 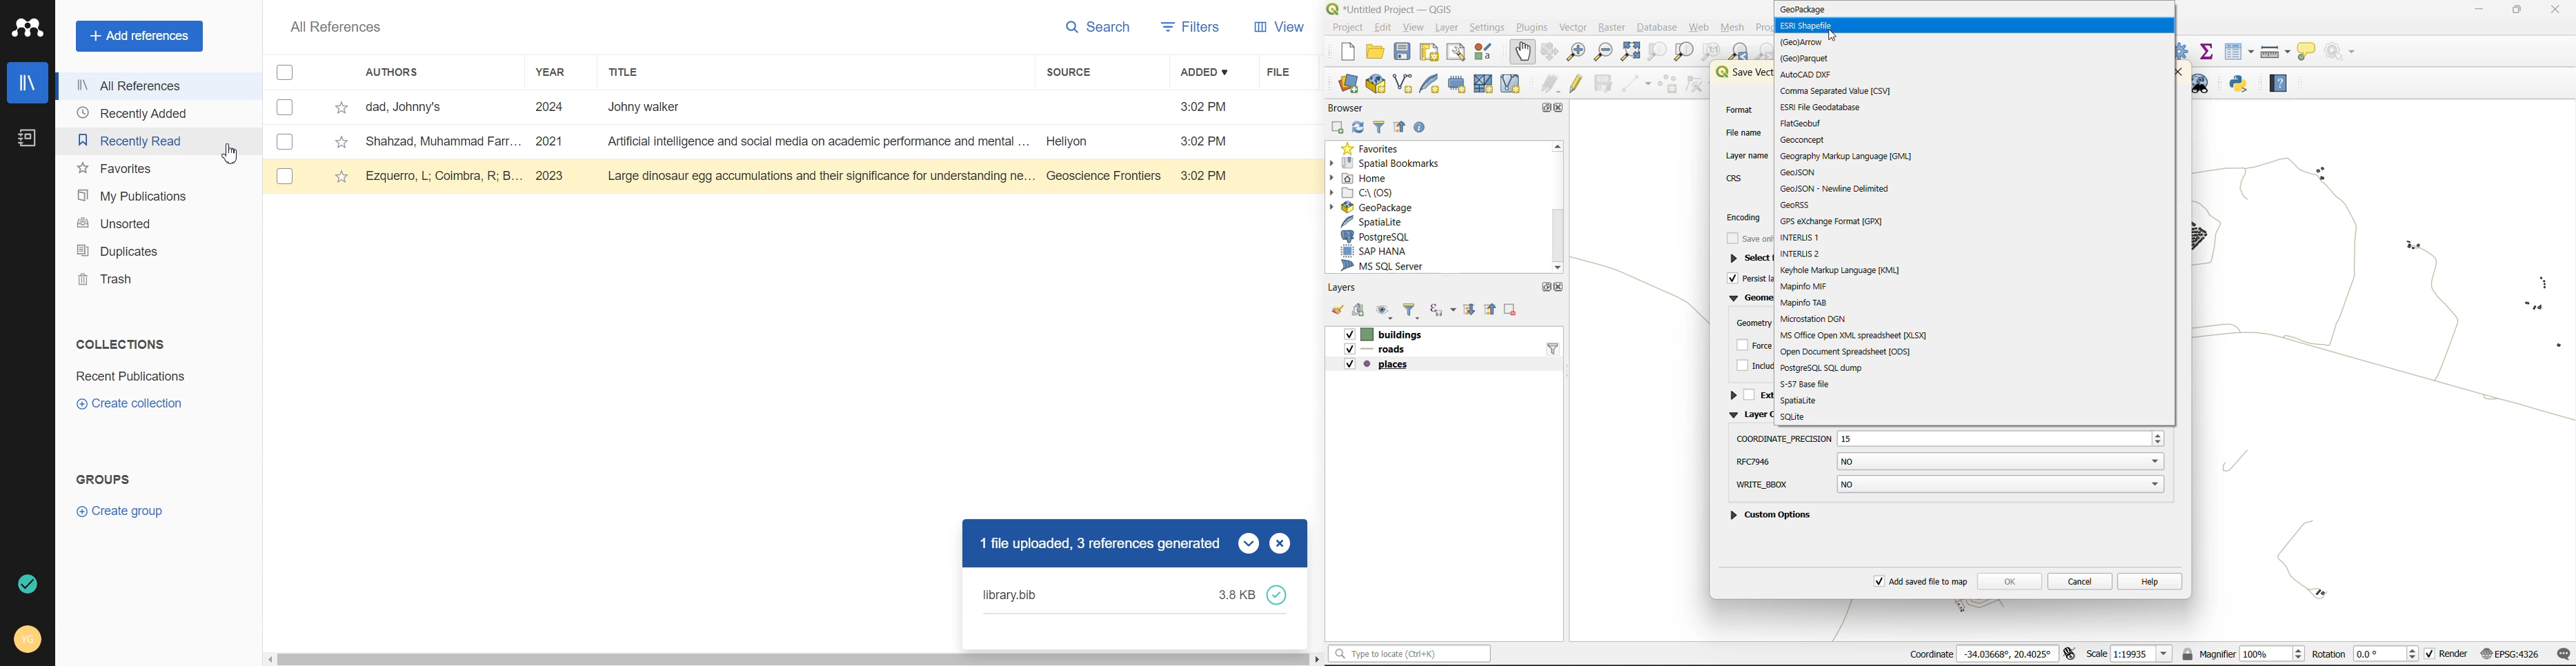 What do you see at coordinates (1382, 126) in the screenshot?
I see `filter` at bounding box center [1382, 126].